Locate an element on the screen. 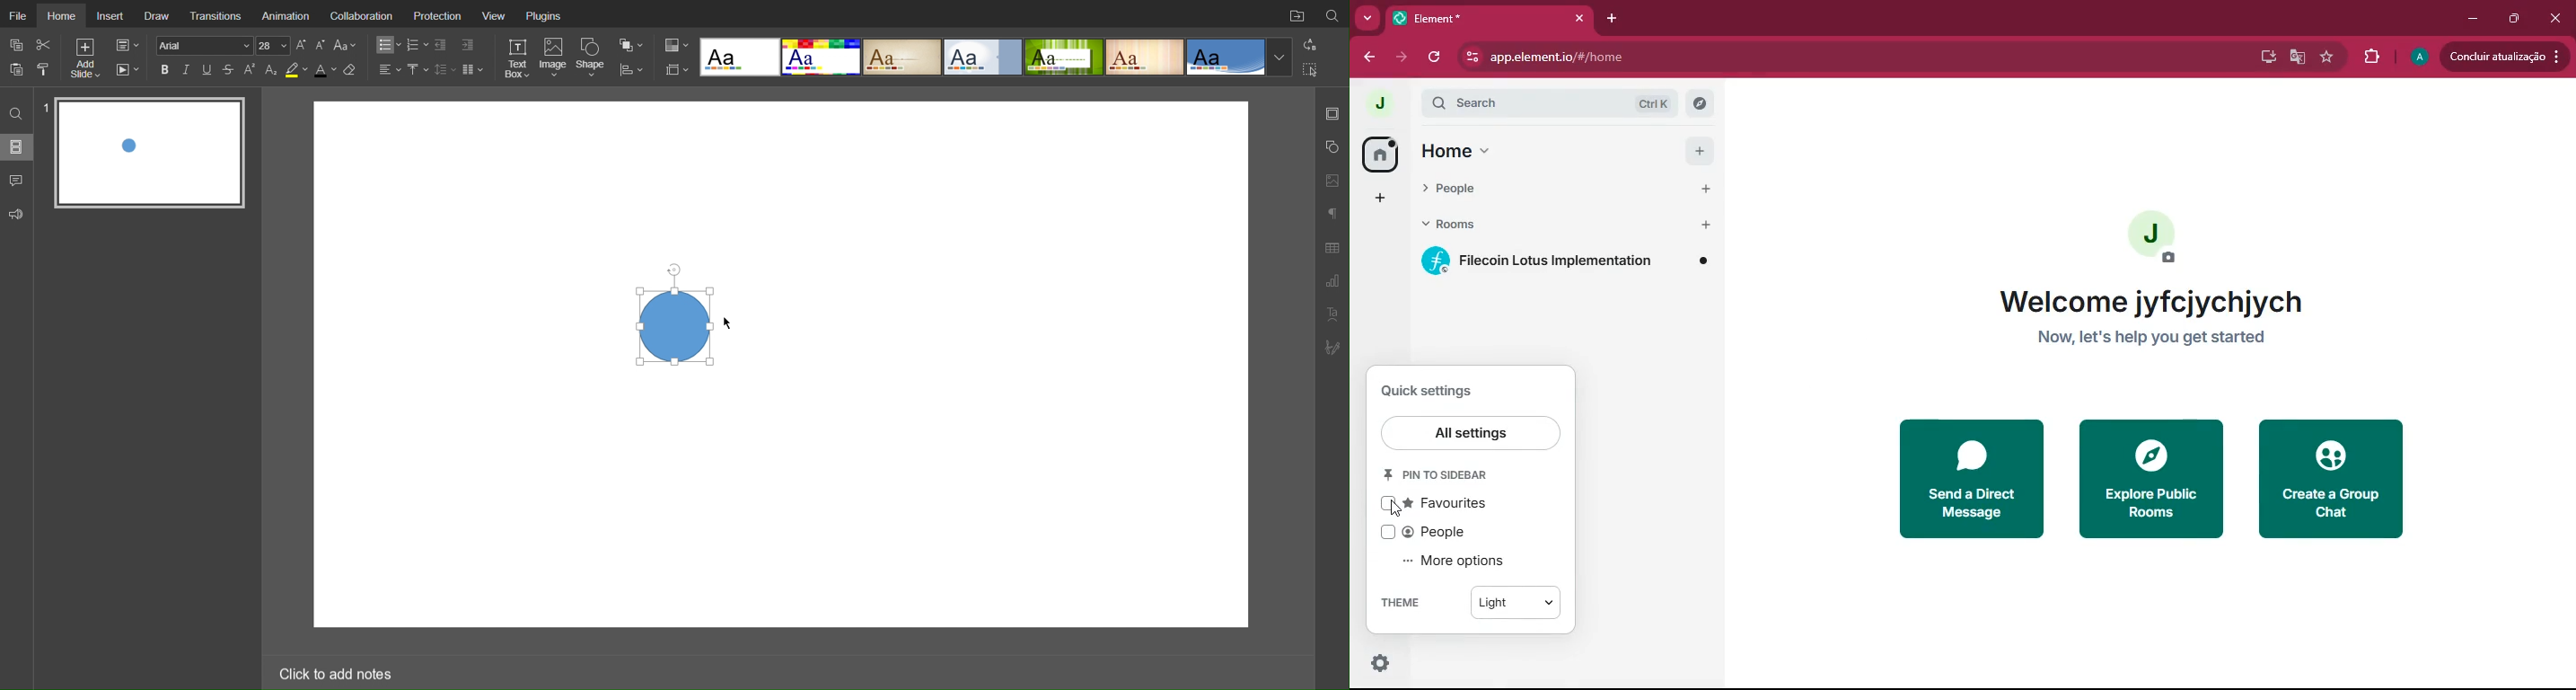  refresh is located at coordinates (1437, 59).